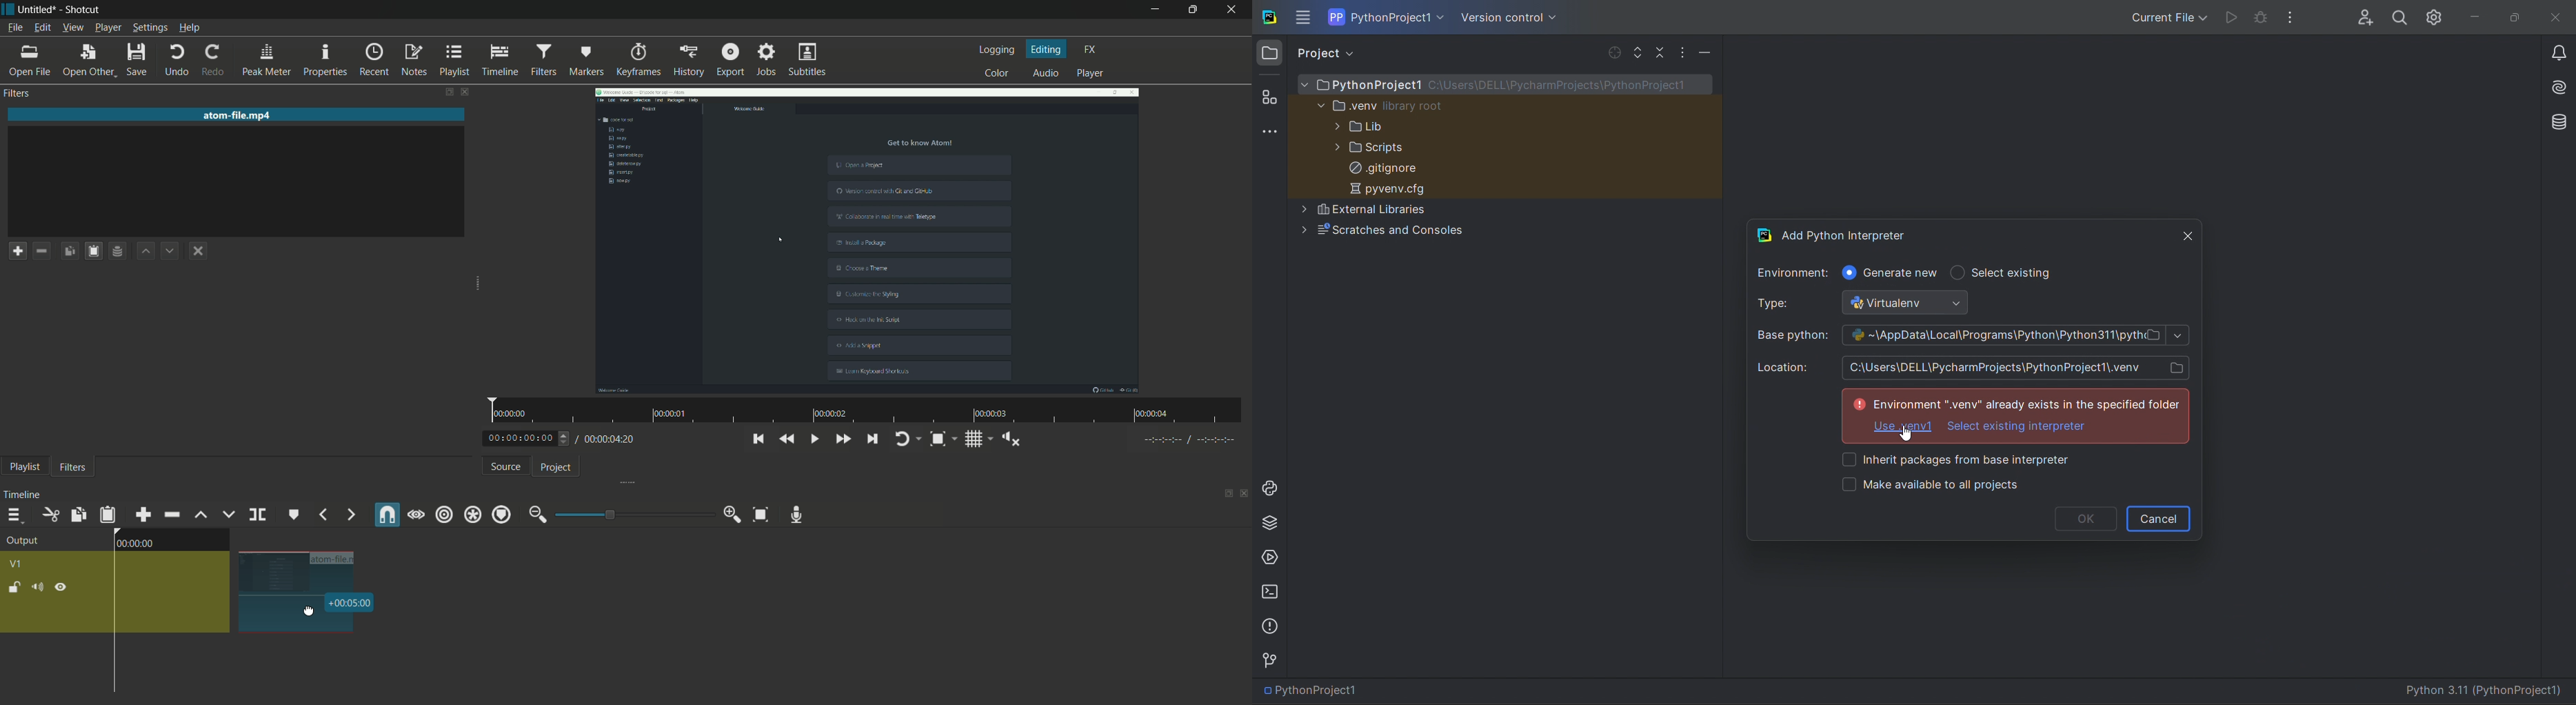 This screenshot has width=2576, height=728. I want to click on ripple delete, so click(171, 513).